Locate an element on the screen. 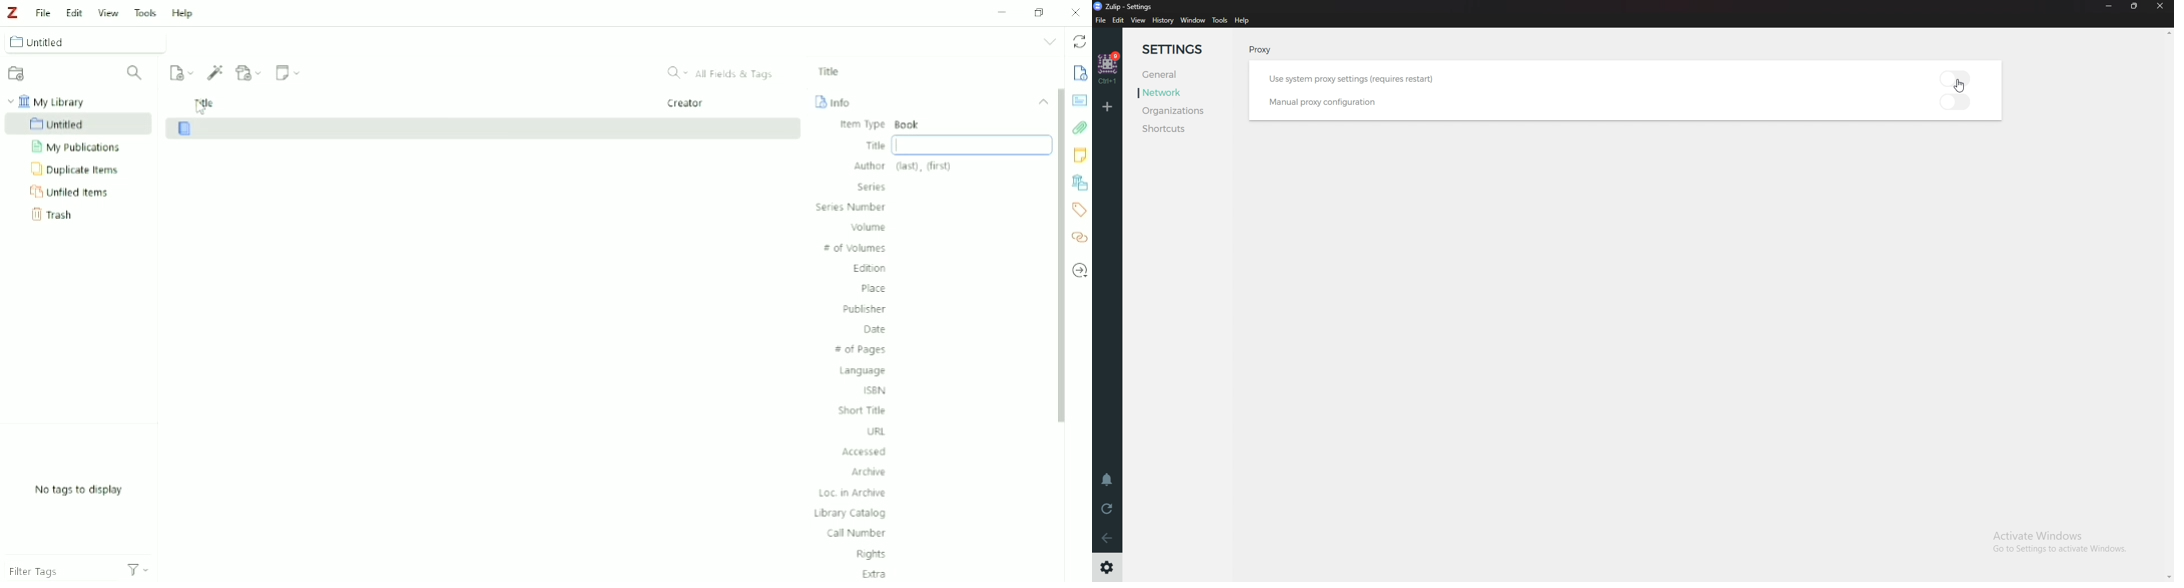 This screenshot has width=2184, height=588. close is located at coordinates (2161, 6).